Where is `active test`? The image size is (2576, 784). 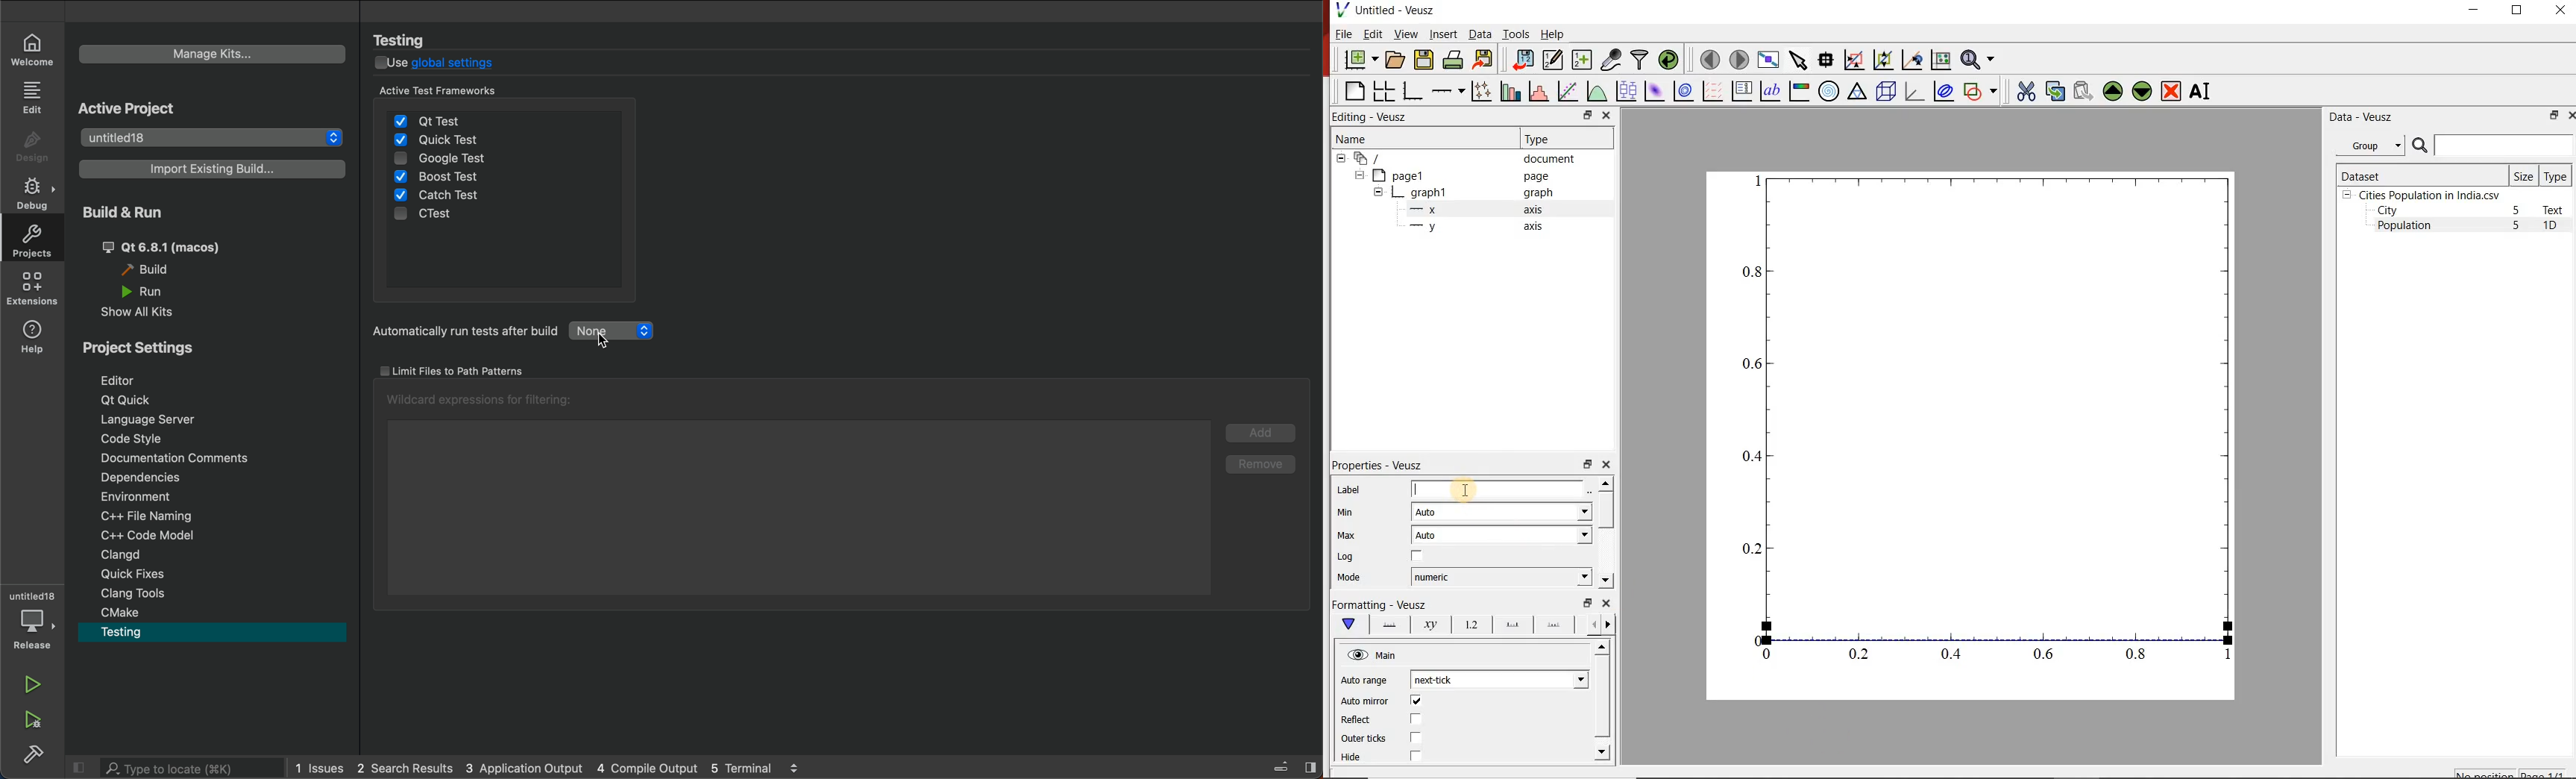
active test is located at coordinates (507, 91).